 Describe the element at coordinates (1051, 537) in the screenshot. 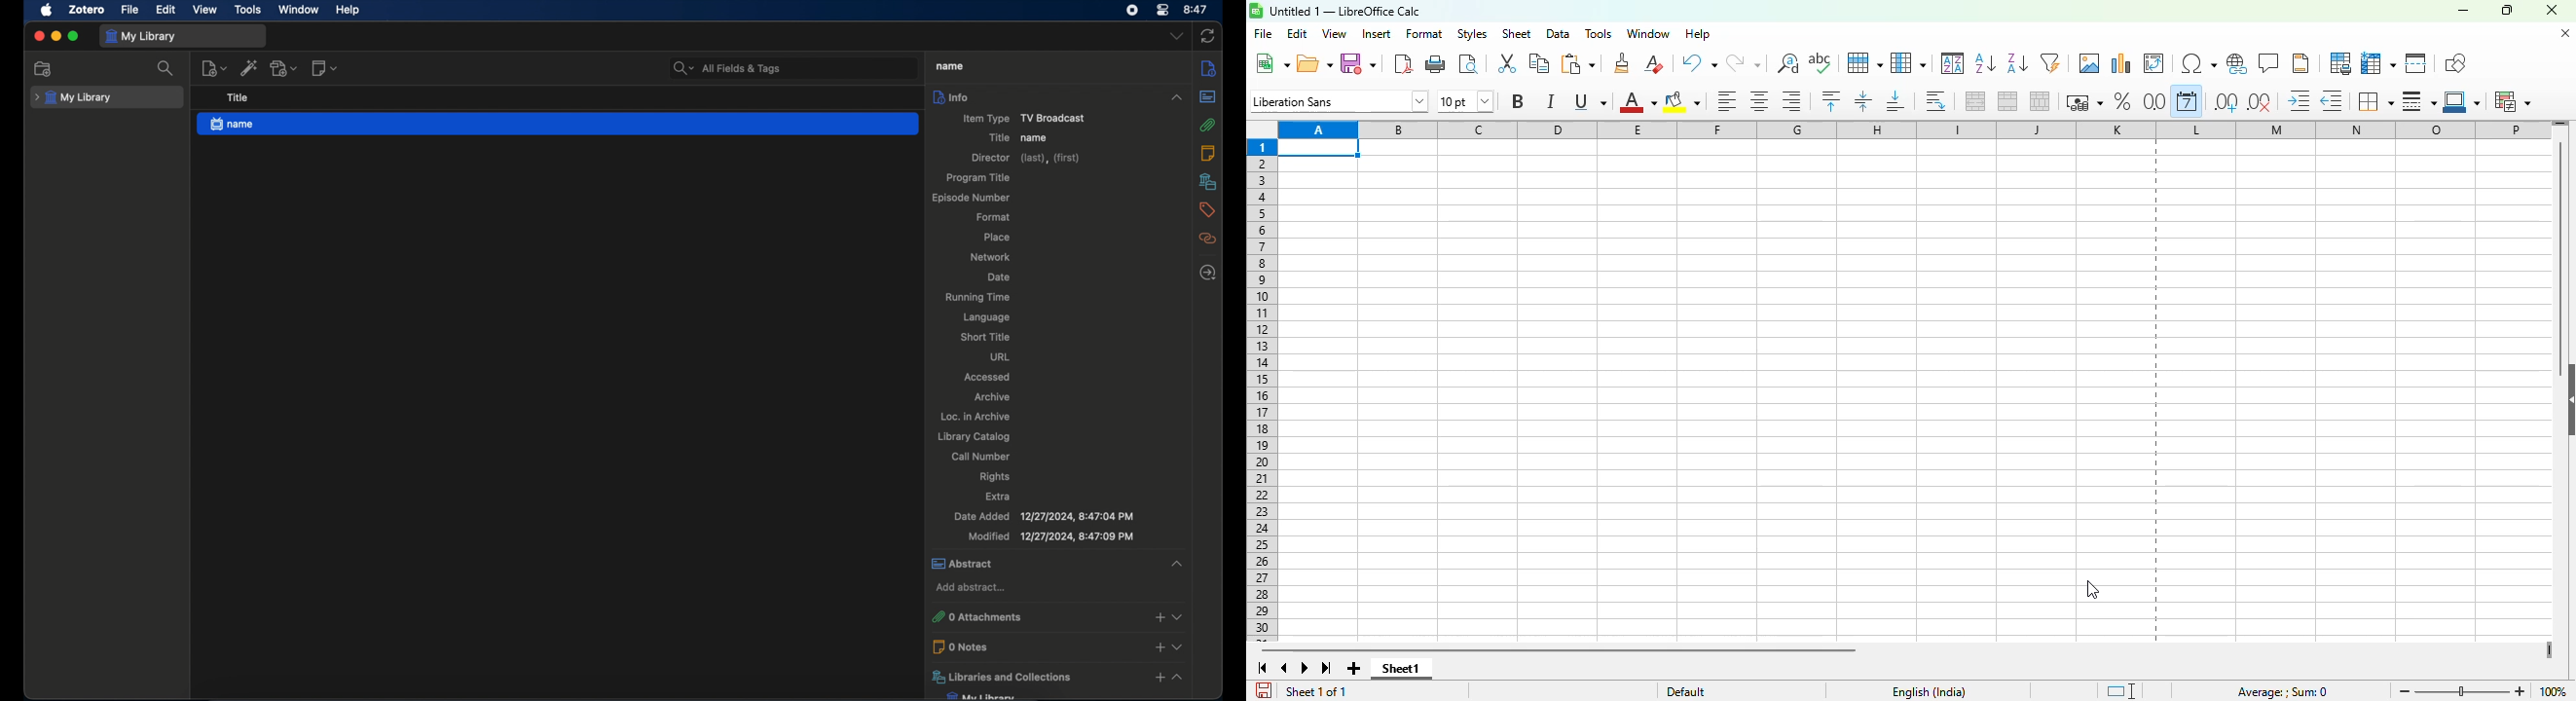

I see `modified` at that location.